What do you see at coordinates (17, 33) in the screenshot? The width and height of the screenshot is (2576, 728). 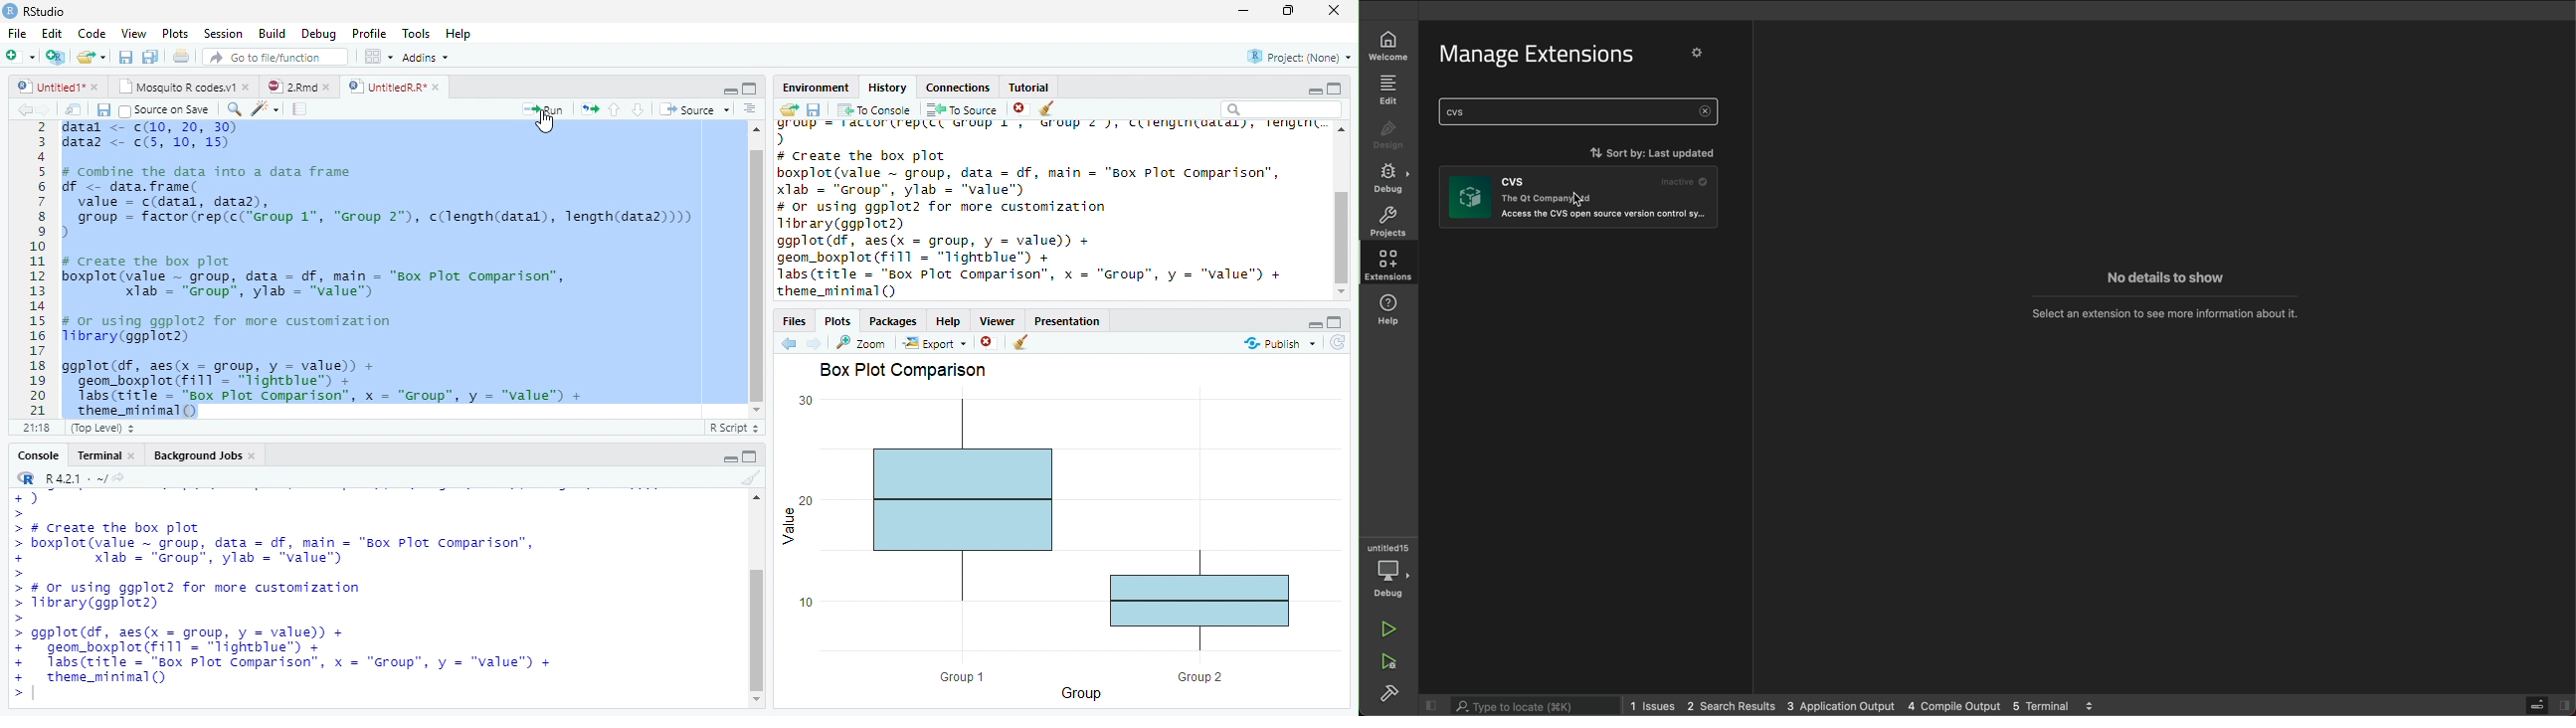 I see `File` at bounding box center [17, 33].